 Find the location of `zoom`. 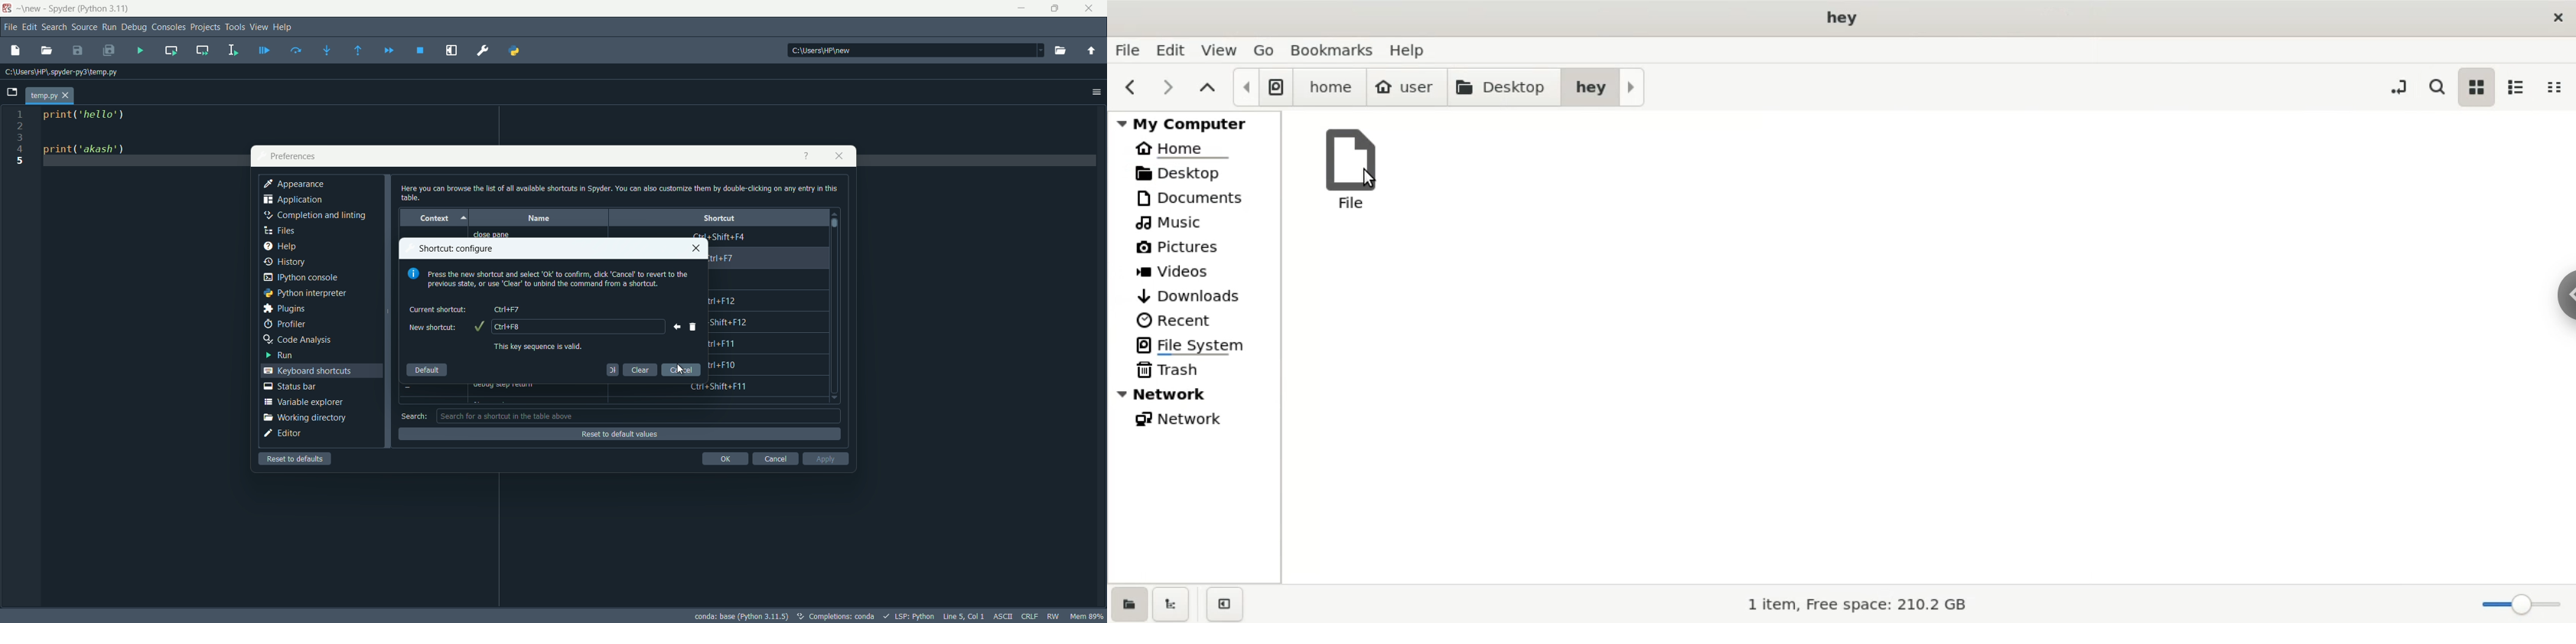

zoom is located at coordinates (2522, 605).